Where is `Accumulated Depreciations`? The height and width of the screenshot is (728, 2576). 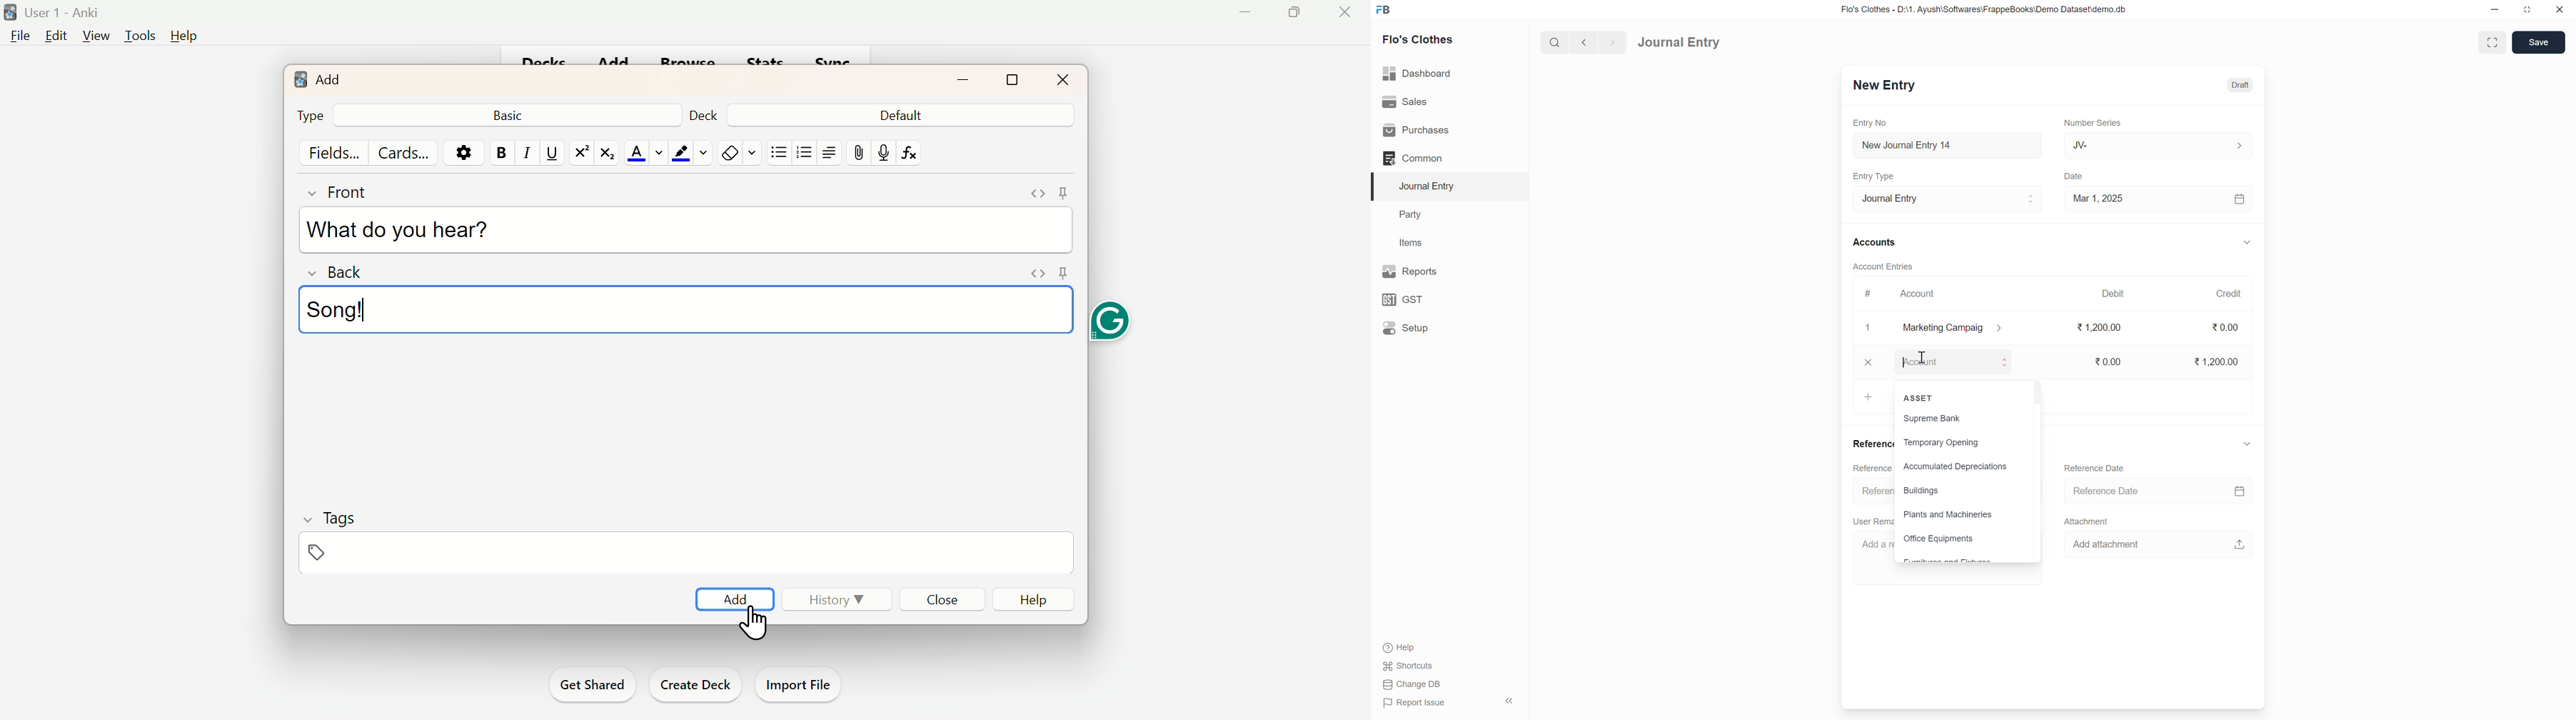
Accumulated Depreciations is located at coordinates (1955, 466).